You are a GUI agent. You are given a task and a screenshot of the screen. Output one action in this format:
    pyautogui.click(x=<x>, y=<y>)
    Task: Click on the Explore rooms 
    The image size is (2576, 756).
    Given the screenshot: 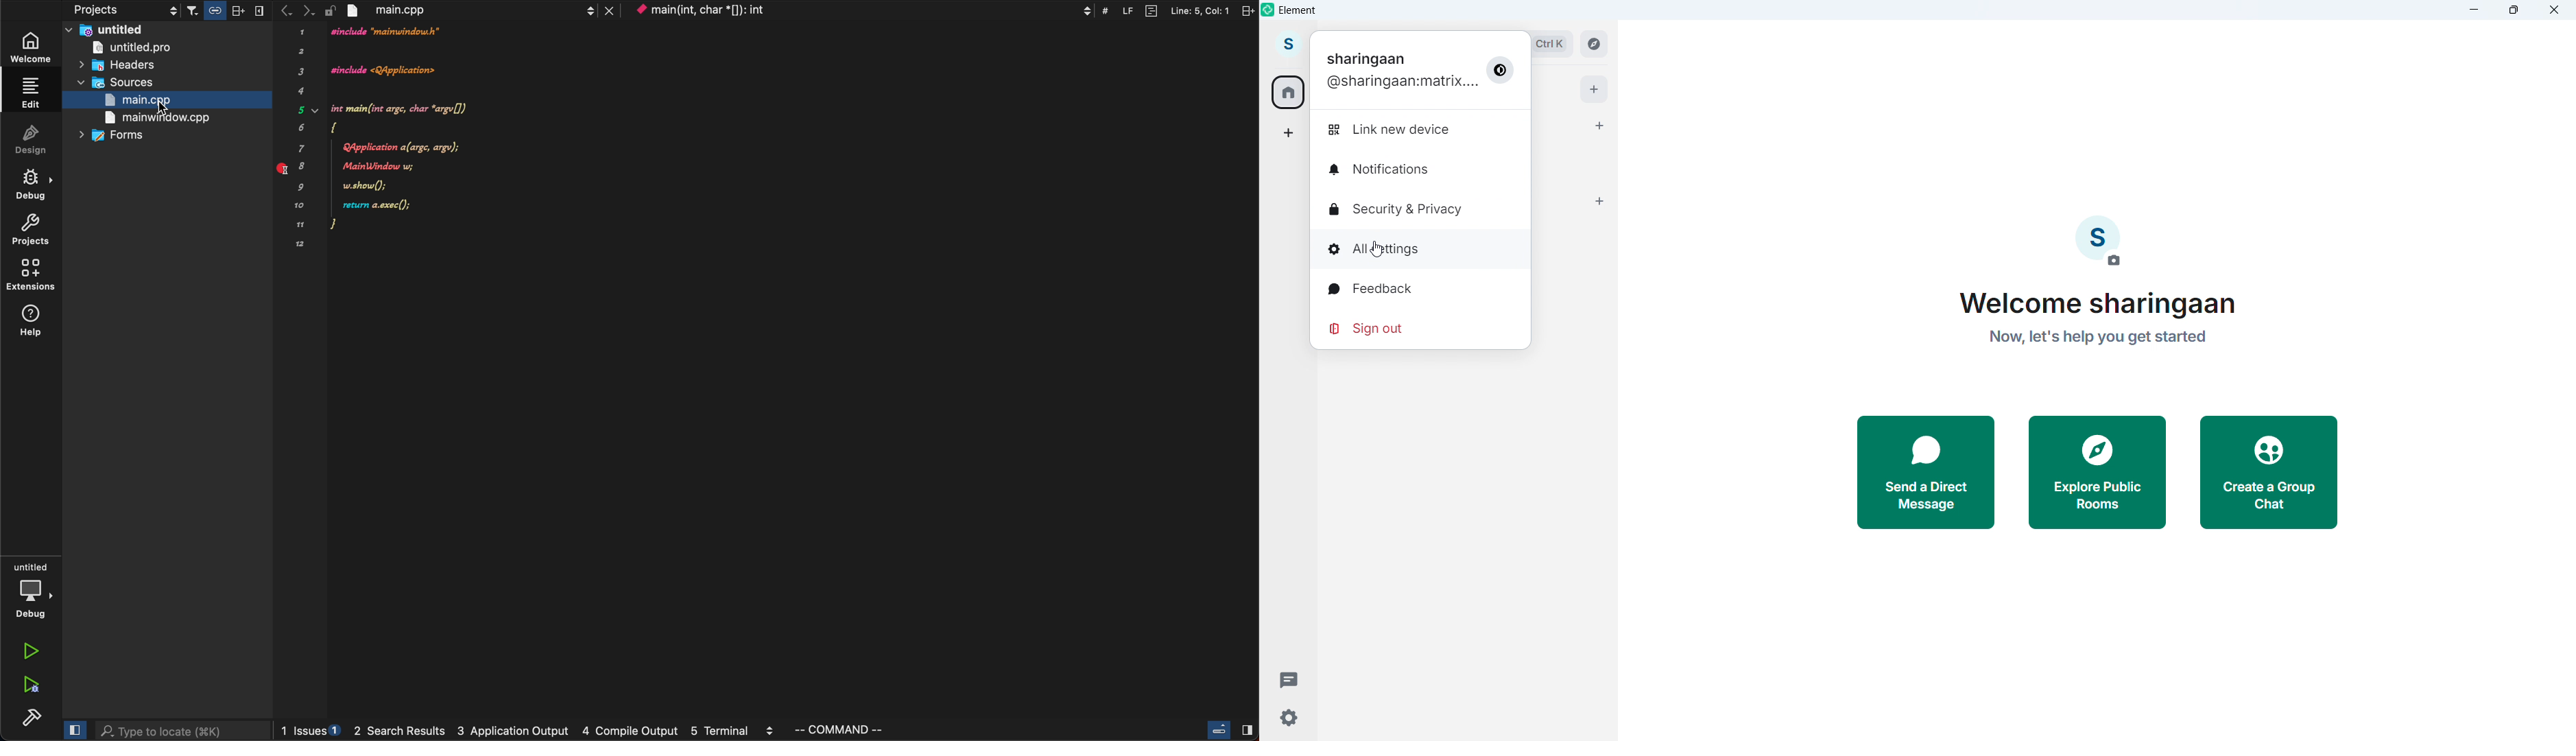 What is the action you would take?
    pyautogui.click(x=1593, y=45)
    